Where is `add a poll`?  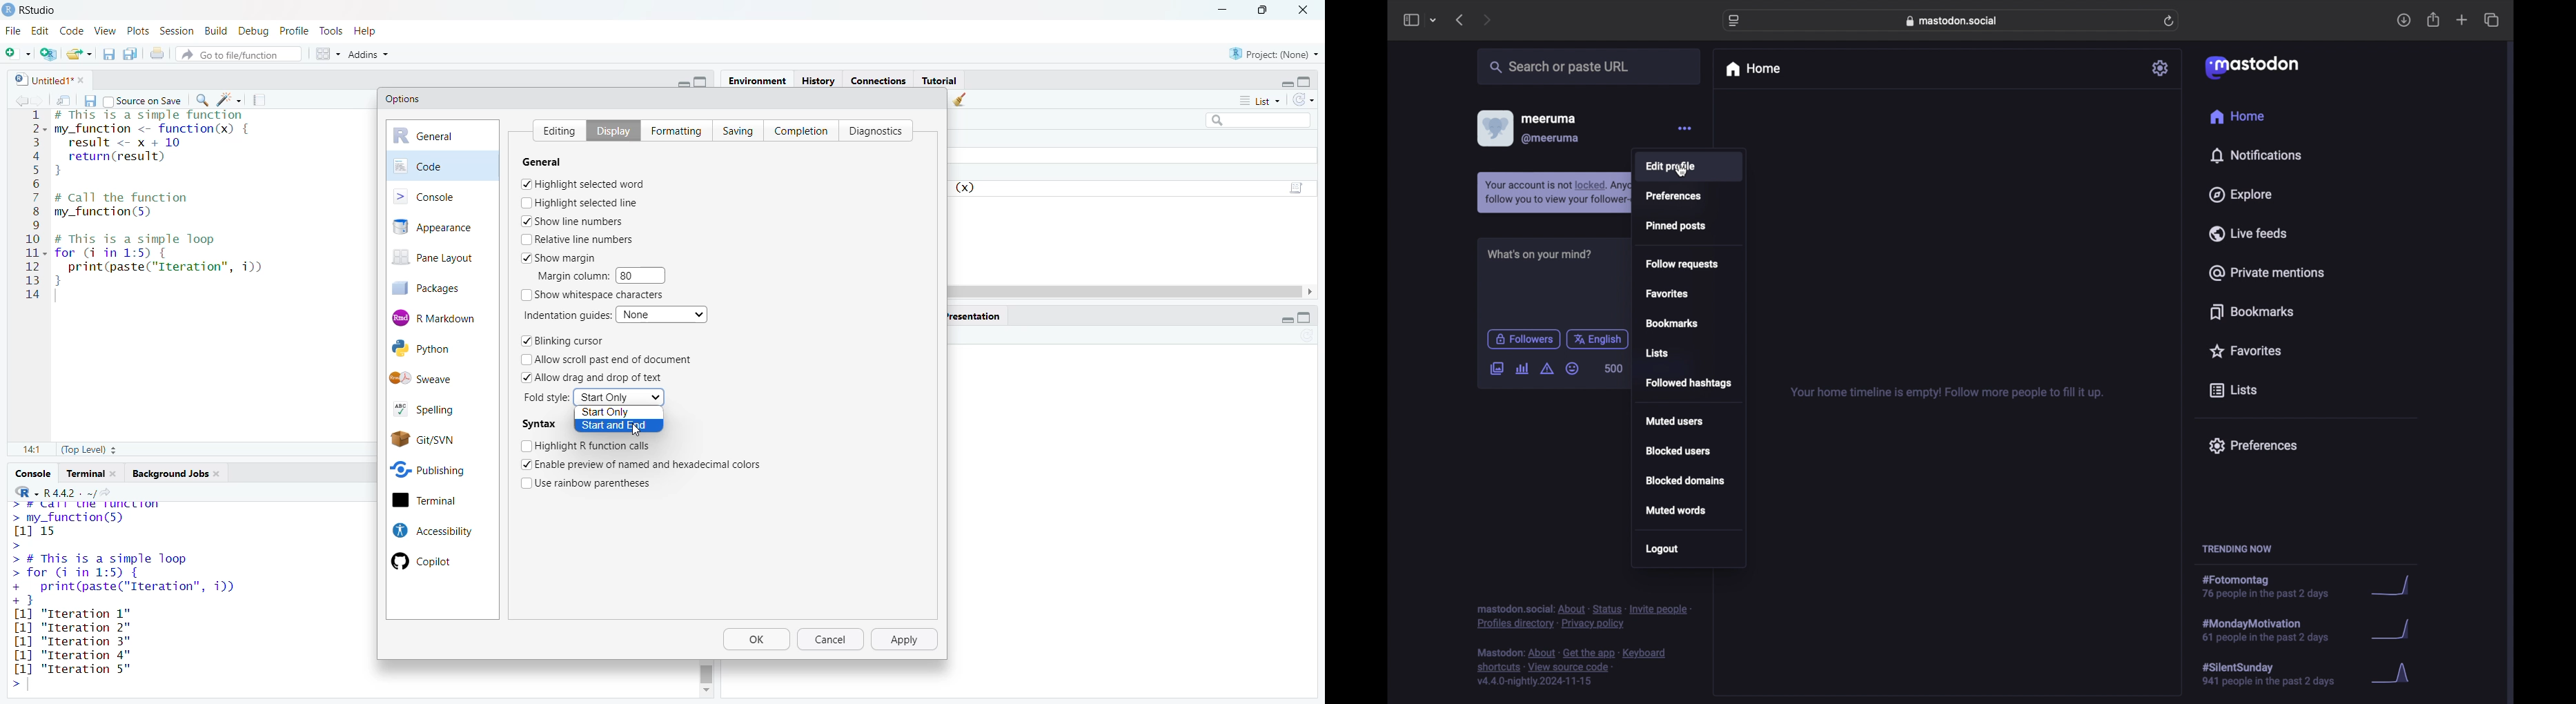
add a poll is located at coordinates (1522, 369).